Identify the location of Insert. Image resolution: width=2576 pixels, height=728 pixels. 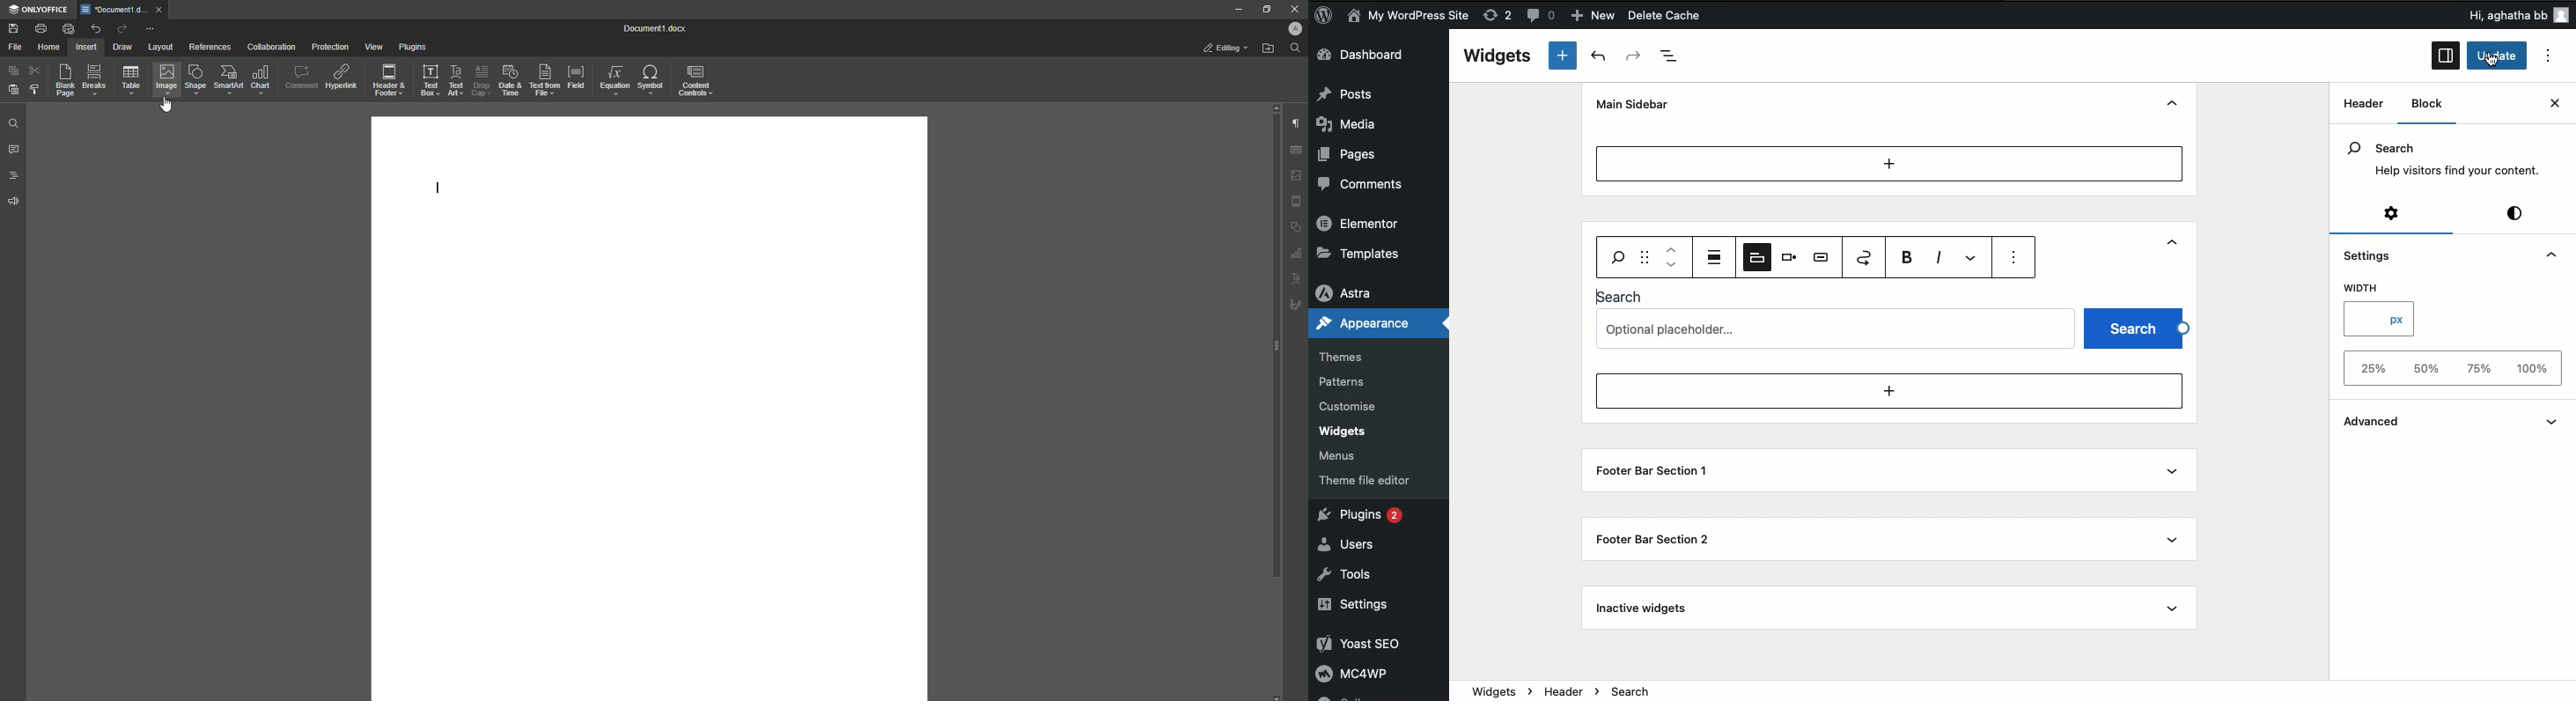
(86, 46).